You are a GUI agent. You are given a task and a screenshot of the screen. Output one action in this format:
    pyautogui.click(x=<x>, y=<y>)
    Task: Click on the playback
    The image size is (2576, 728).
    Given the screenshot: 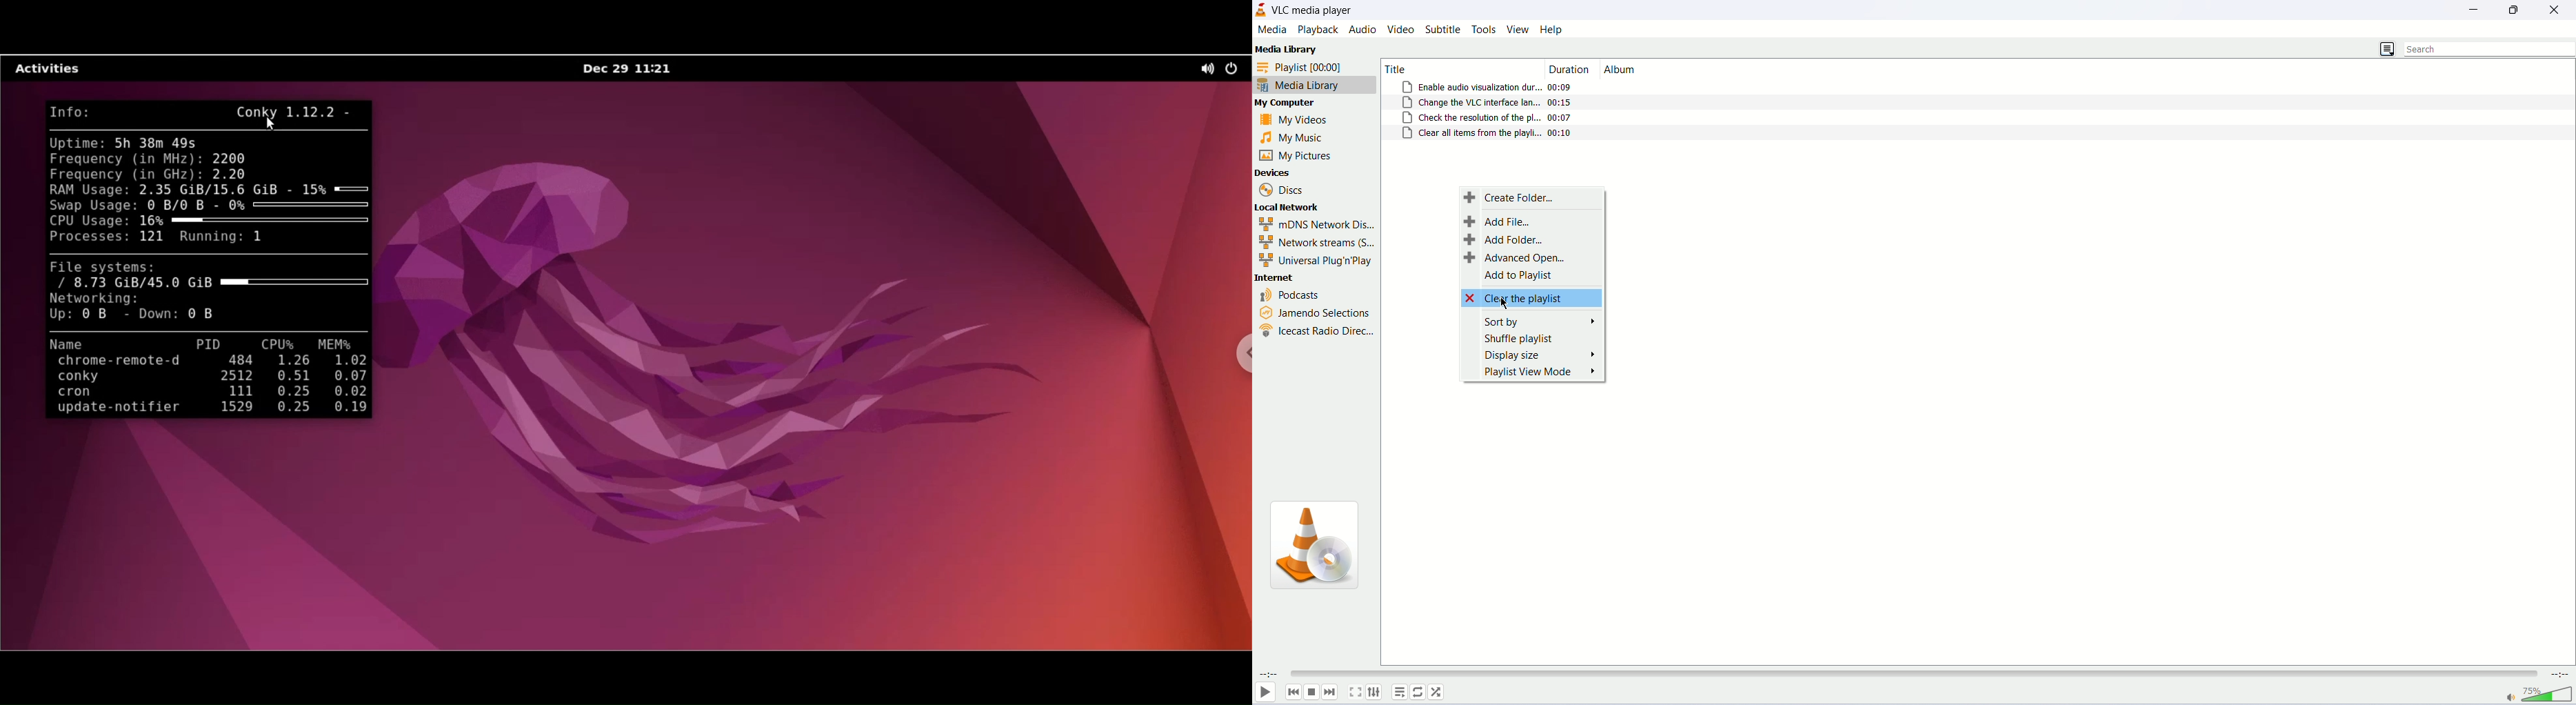 What is the action you would take?
    pyautogui.click(x=1316, y=30)
    